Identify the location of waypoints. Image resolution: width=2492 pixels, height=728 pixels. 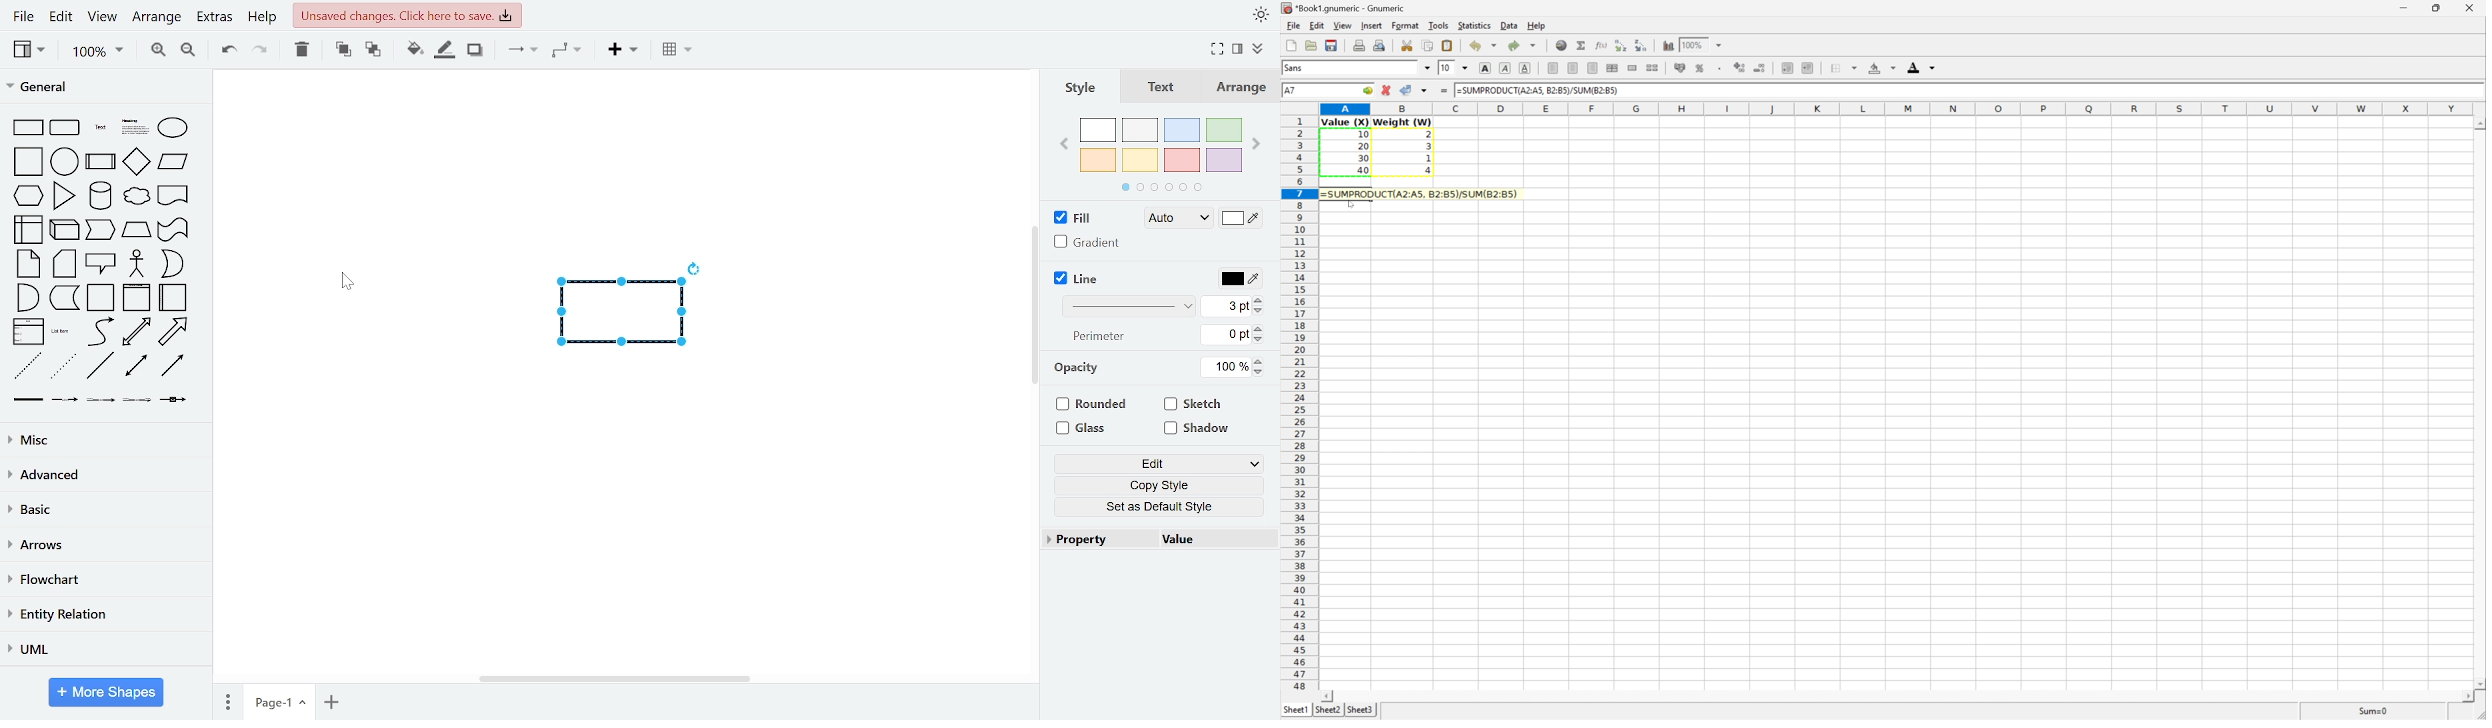
(569, 52).